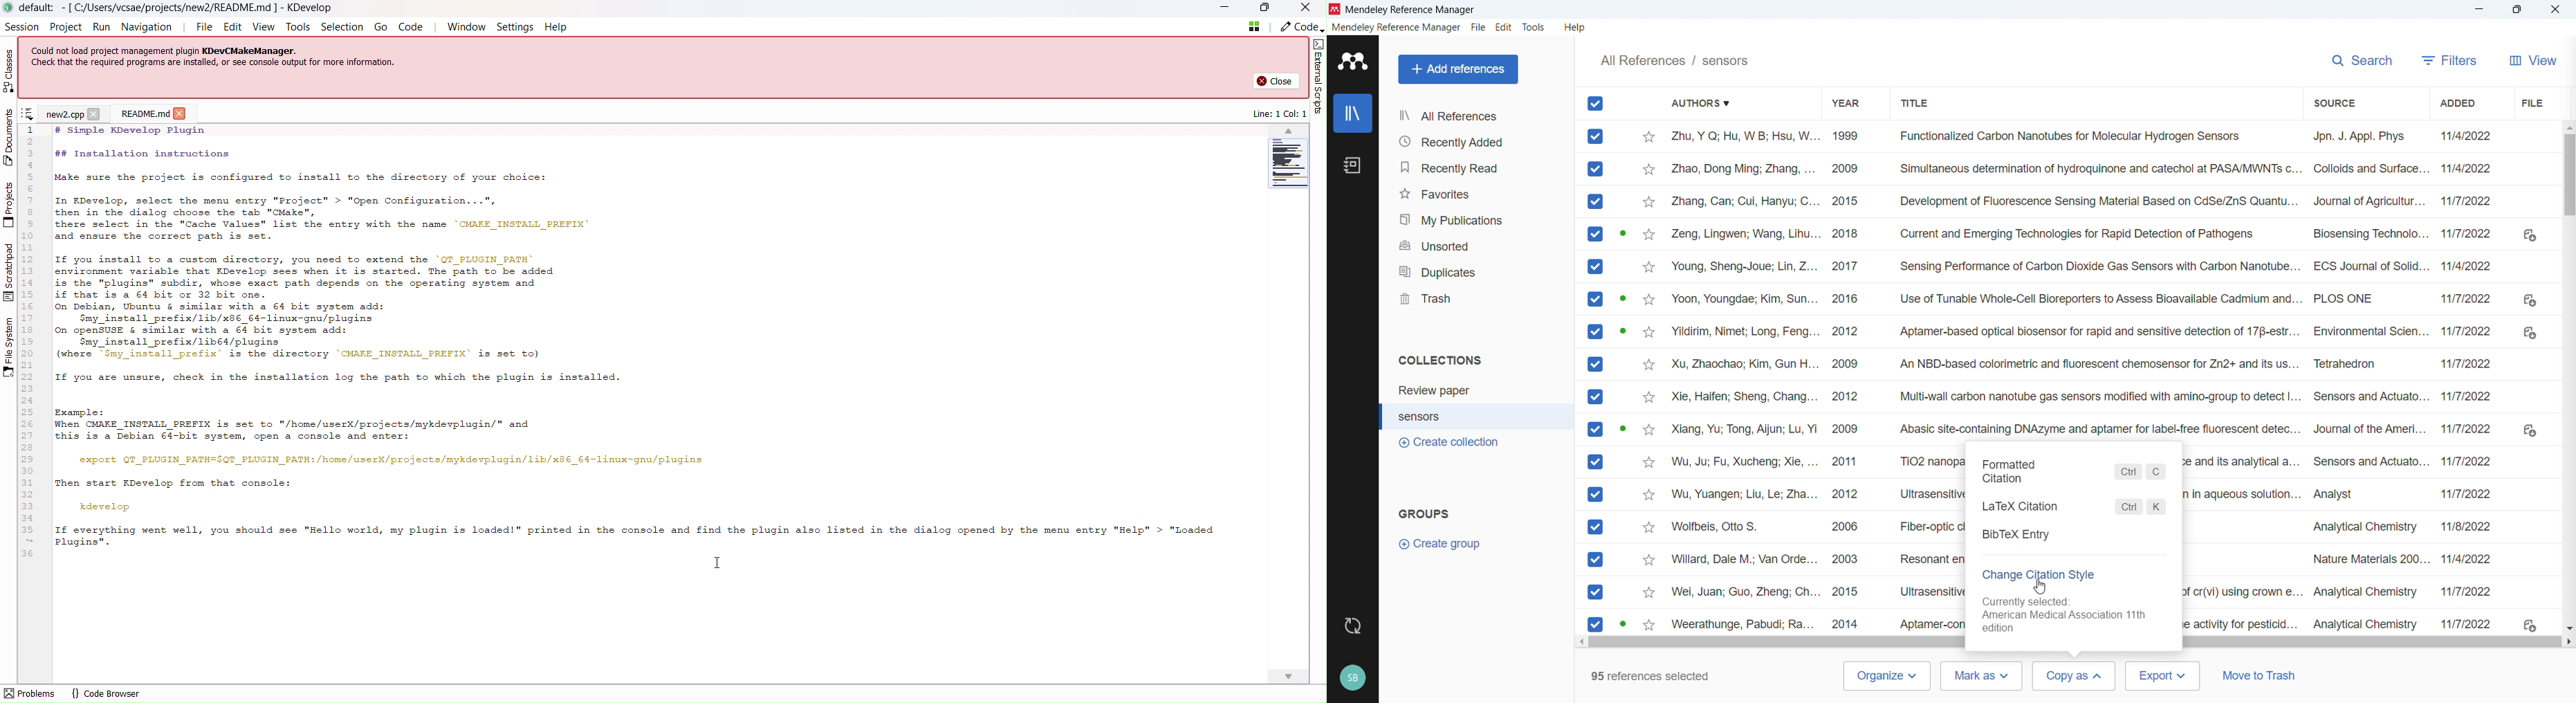  I want to click on groups, so click(1424, 514).